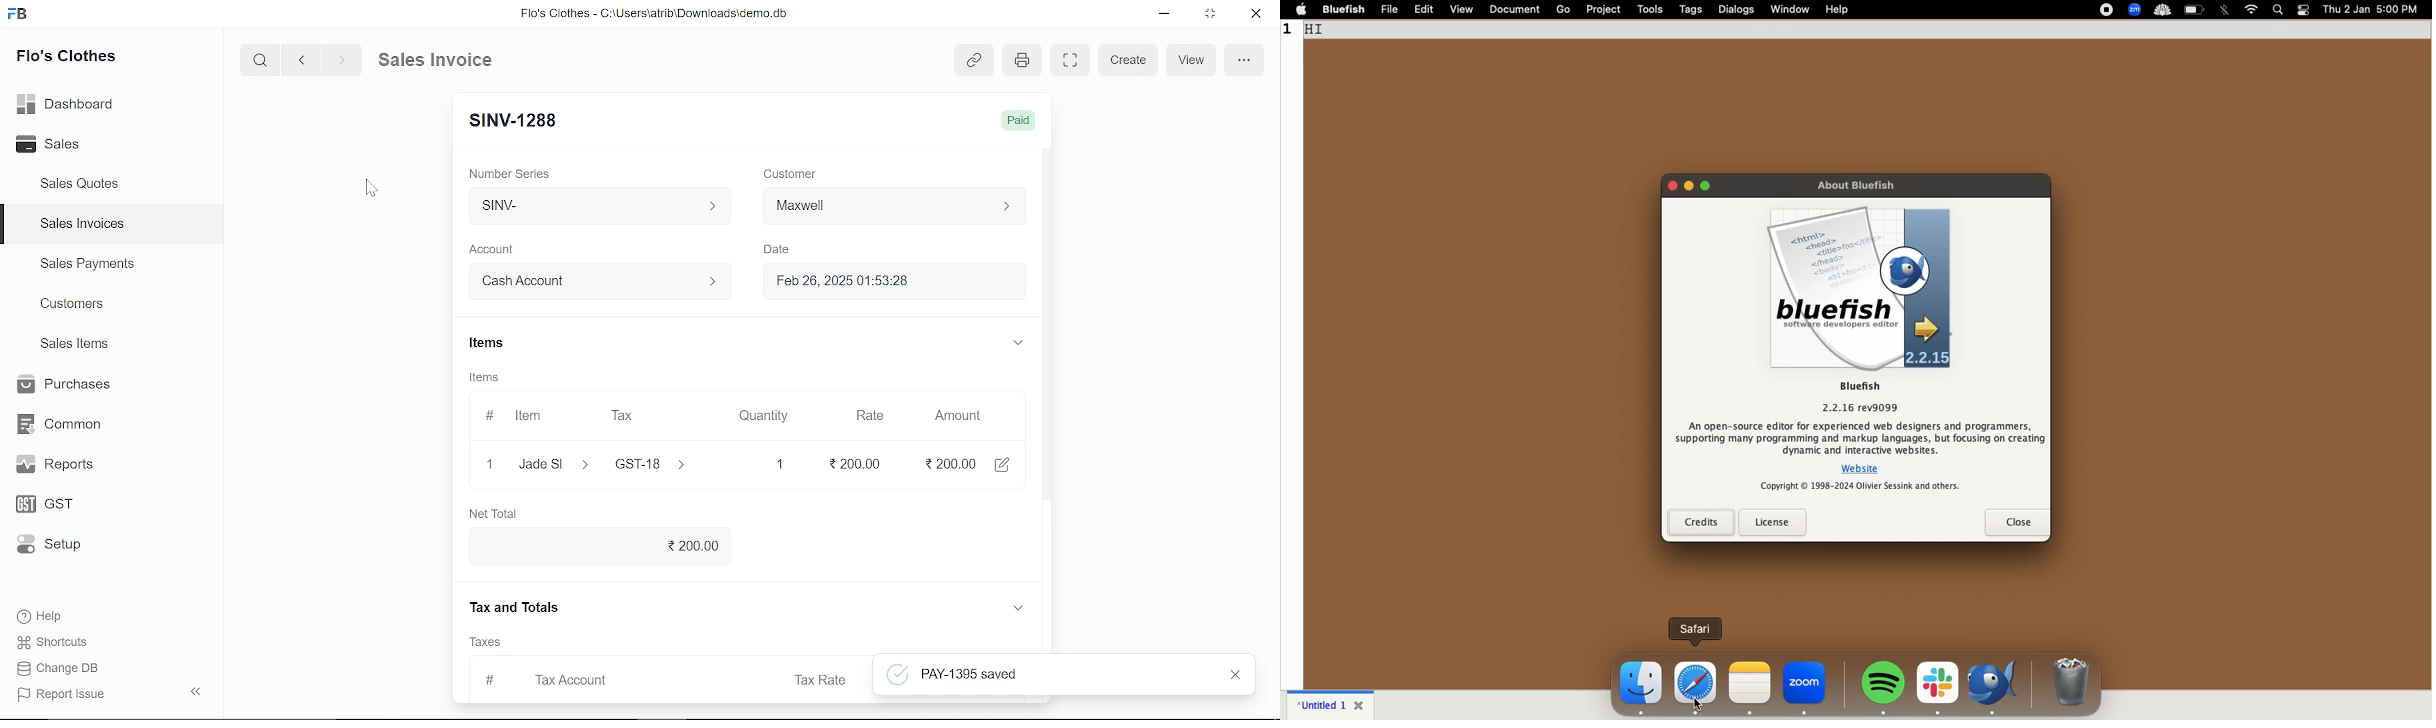 This screenshot has width=2436, height=728. What do you see at coordinates (896, 675) in the screenshot?
I see `tick mark` at bounding box center [896, 675].